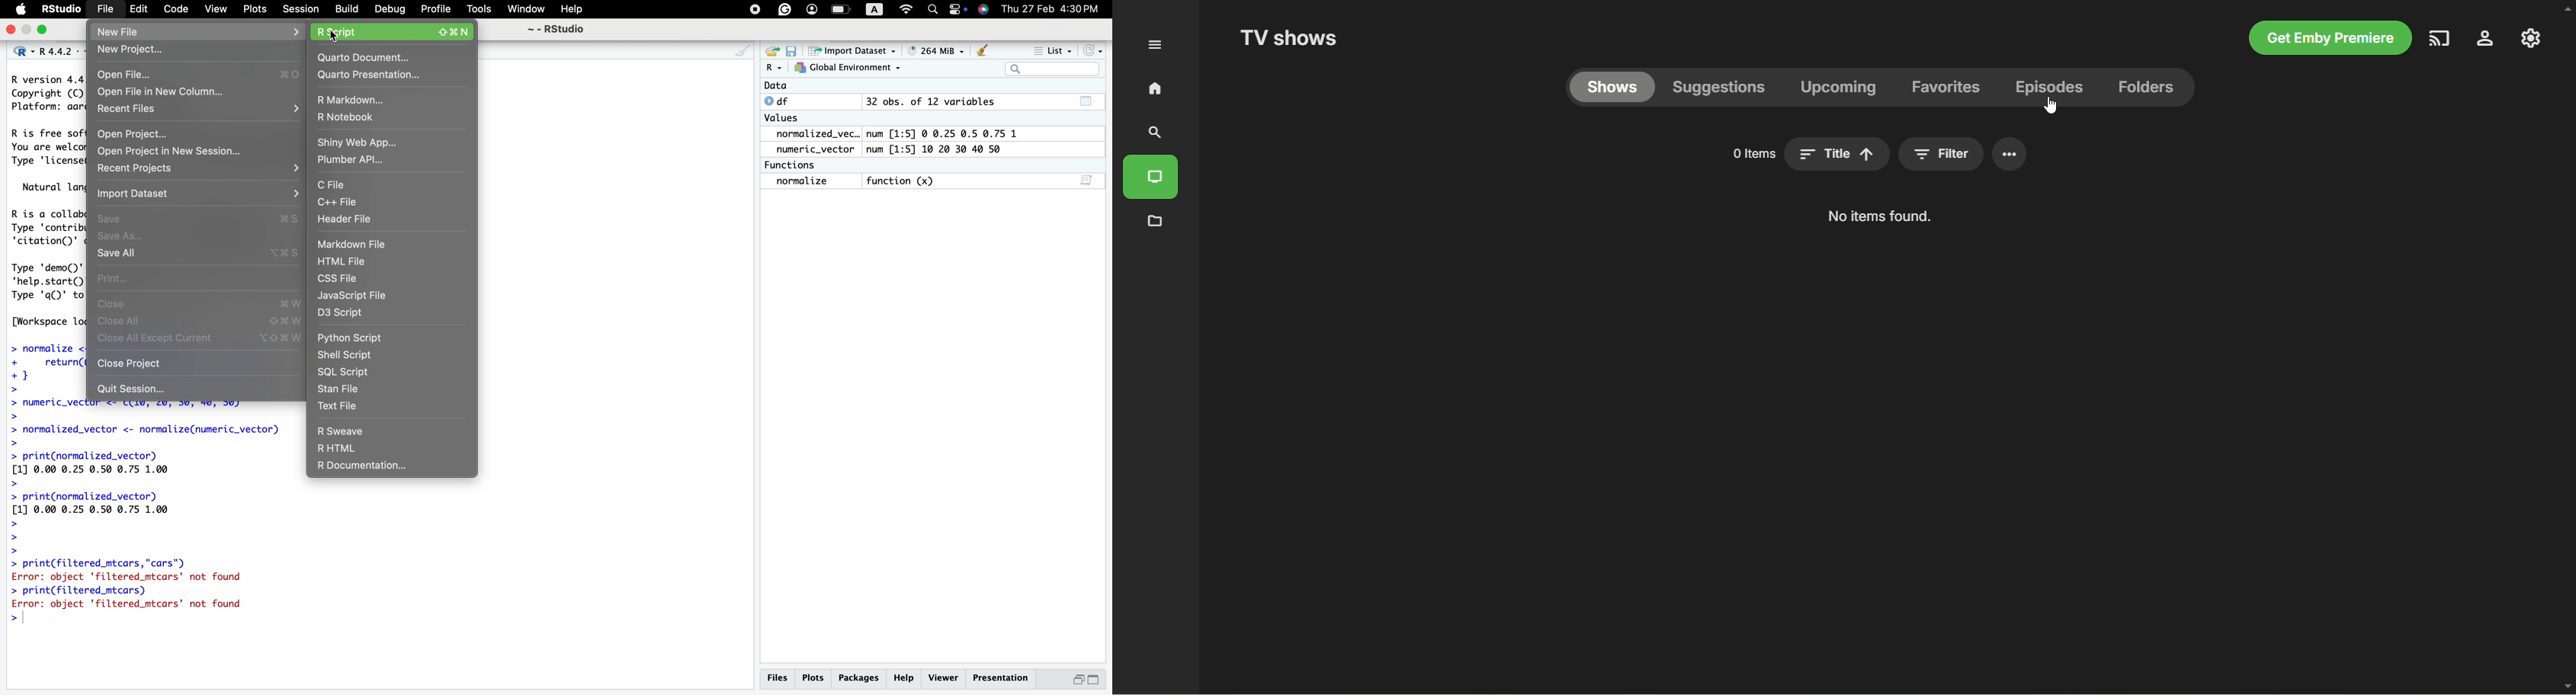 This screenshot has width=2576, height=700. I want to click on packages, so click(859, 679).